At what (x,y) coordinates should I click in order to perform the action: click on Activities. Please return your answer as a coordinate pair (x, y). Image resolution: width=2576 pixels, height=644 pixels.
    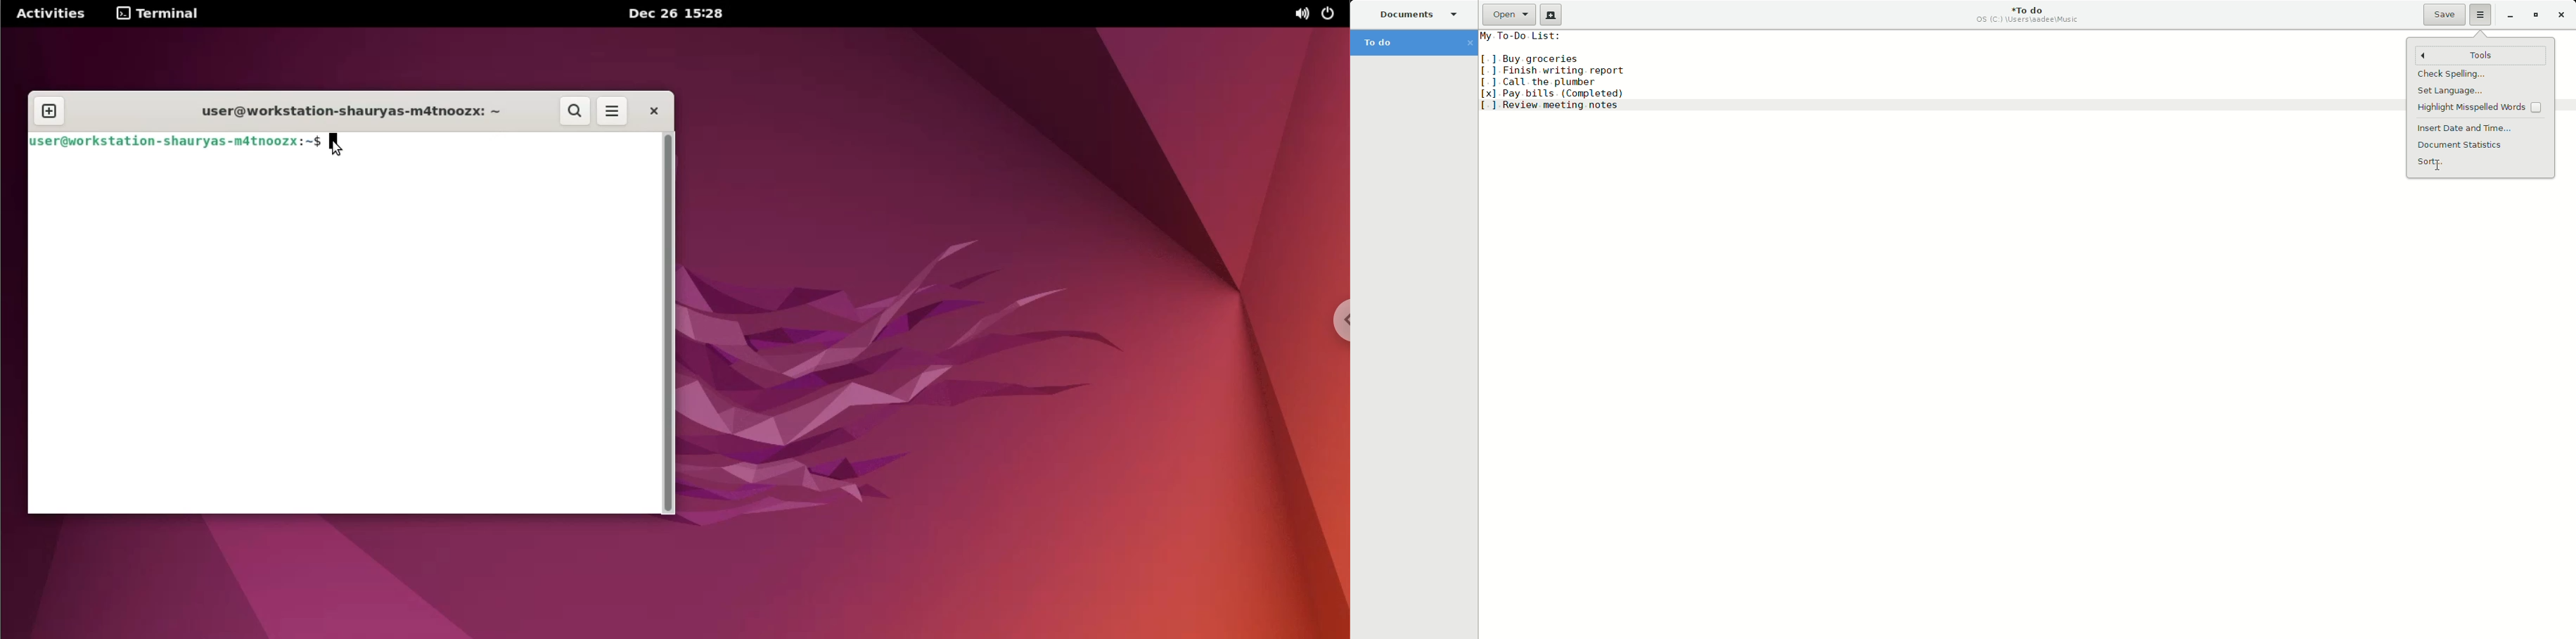
    Looking at the image, I should click on (51, 13).